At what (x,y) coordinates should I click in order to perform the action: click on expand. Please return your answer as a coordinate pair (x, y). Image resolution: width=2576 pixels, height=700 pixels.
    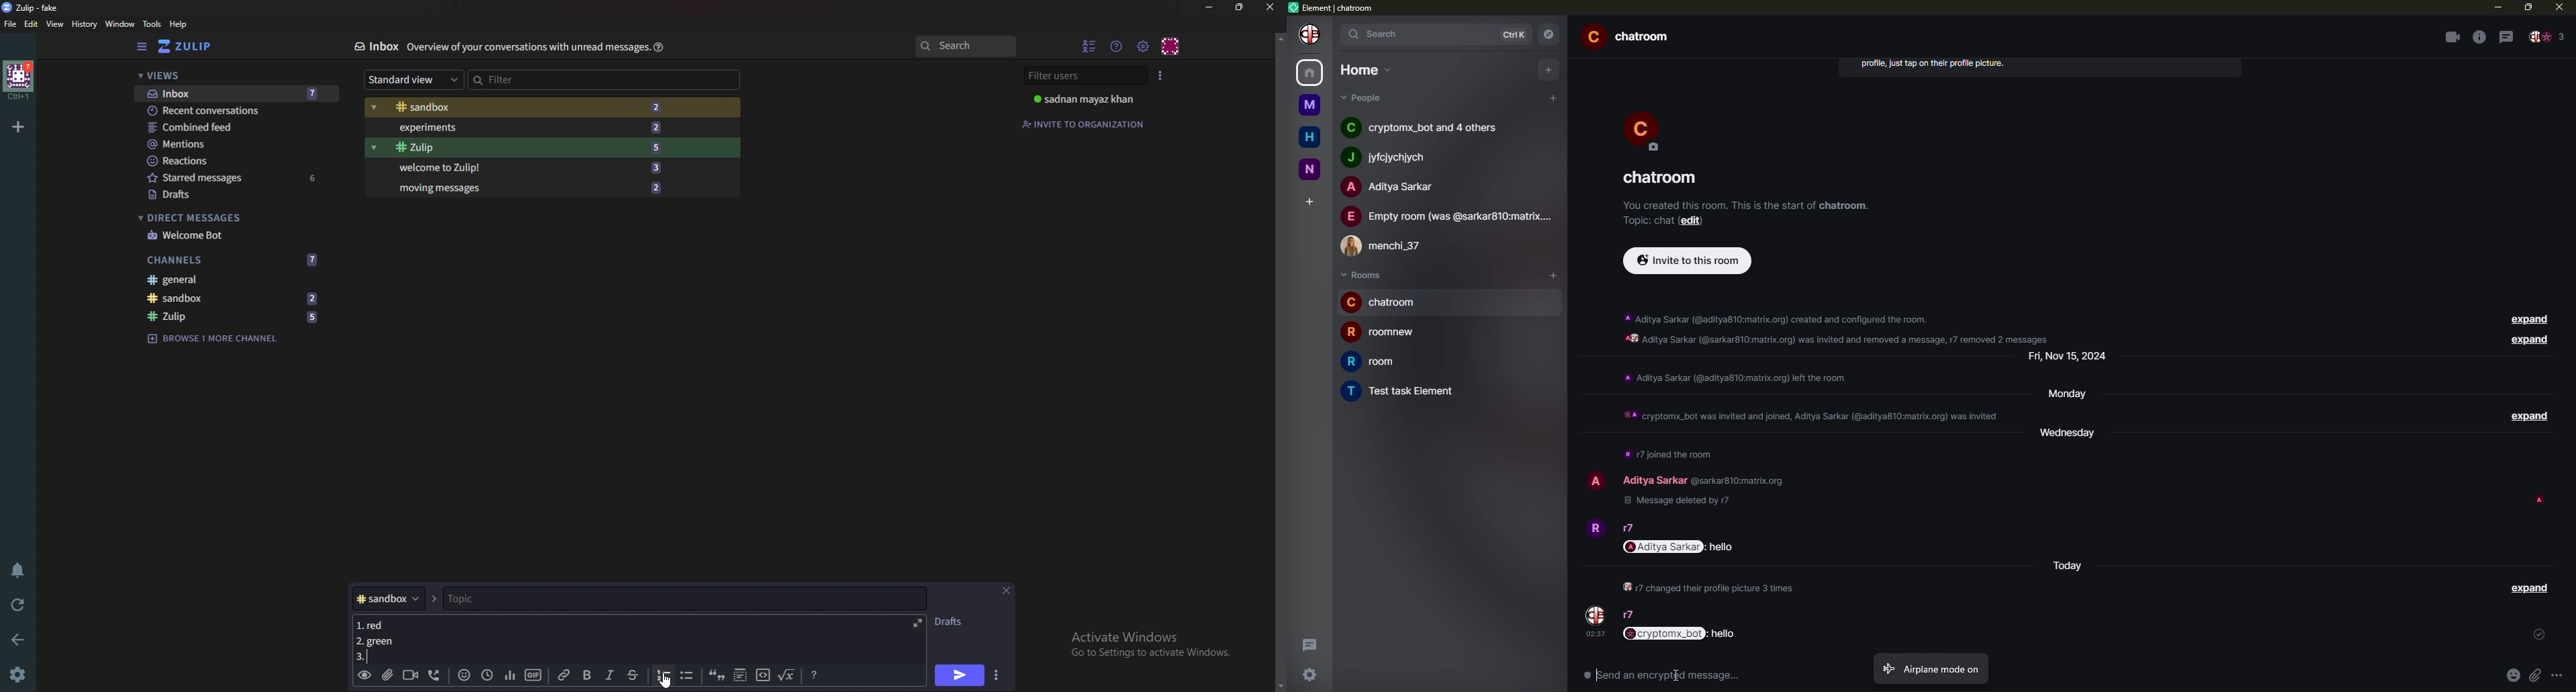
    Looking at the image, I should click on (2530, 319).